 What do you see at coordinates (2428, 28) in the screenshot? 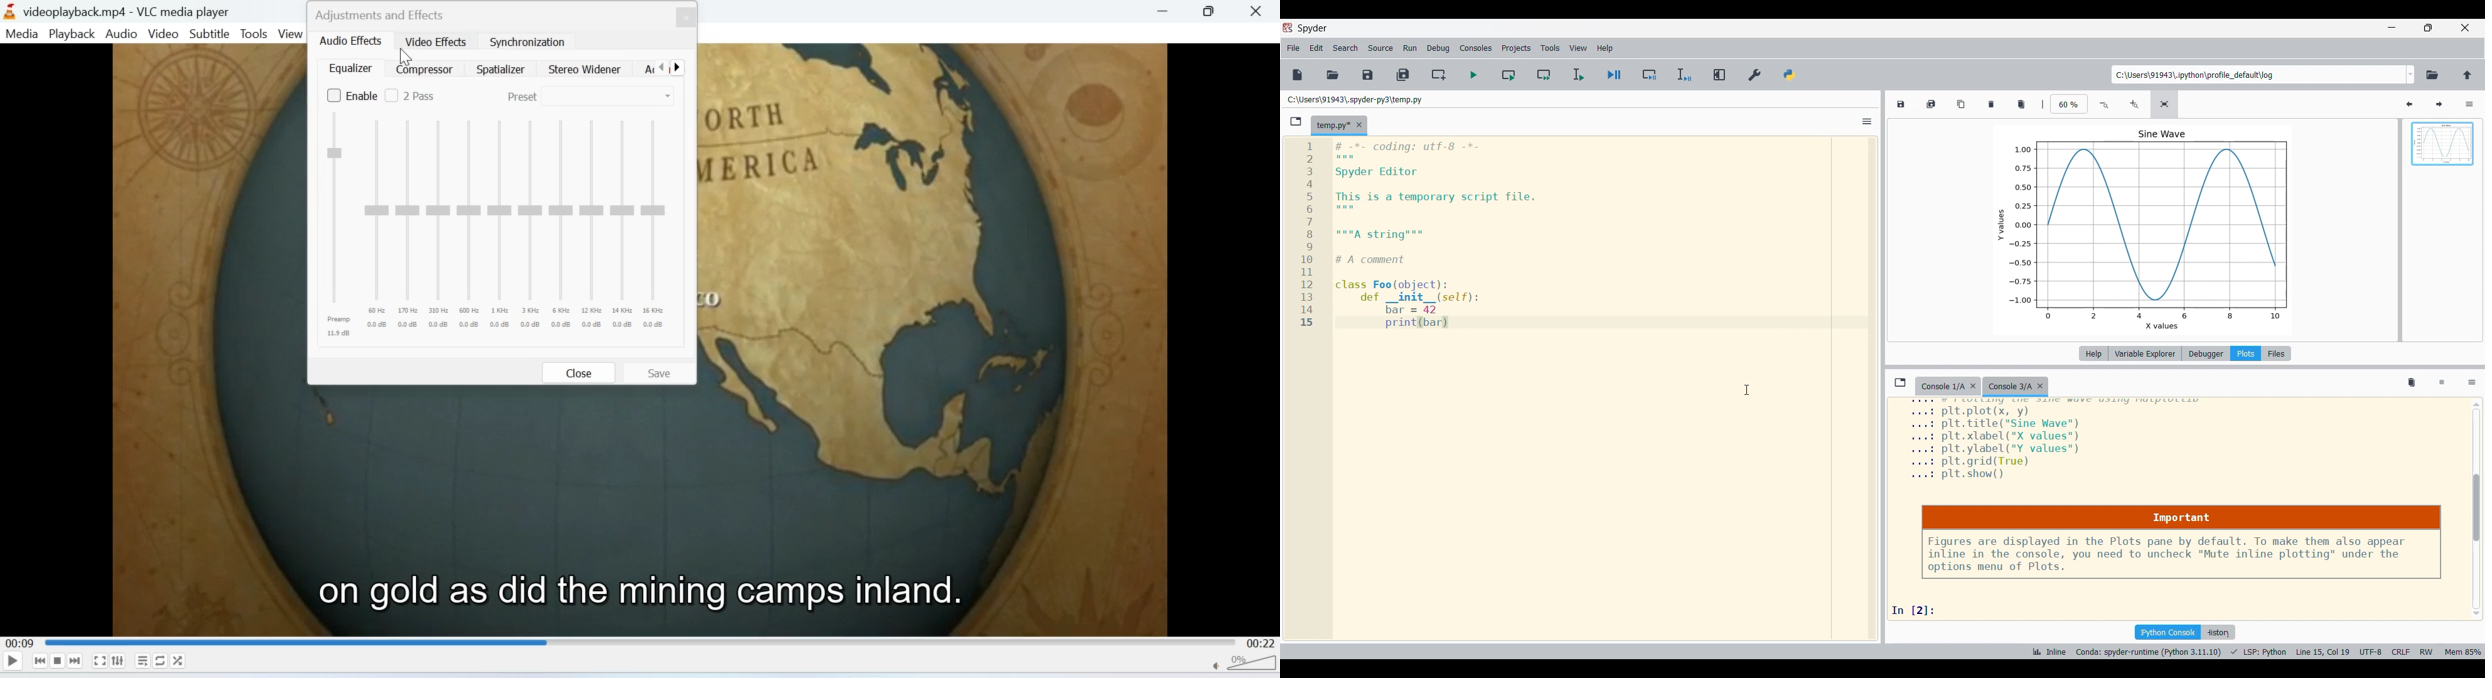
I see `Show in smaller tab` at bounding box center [2428, 28].